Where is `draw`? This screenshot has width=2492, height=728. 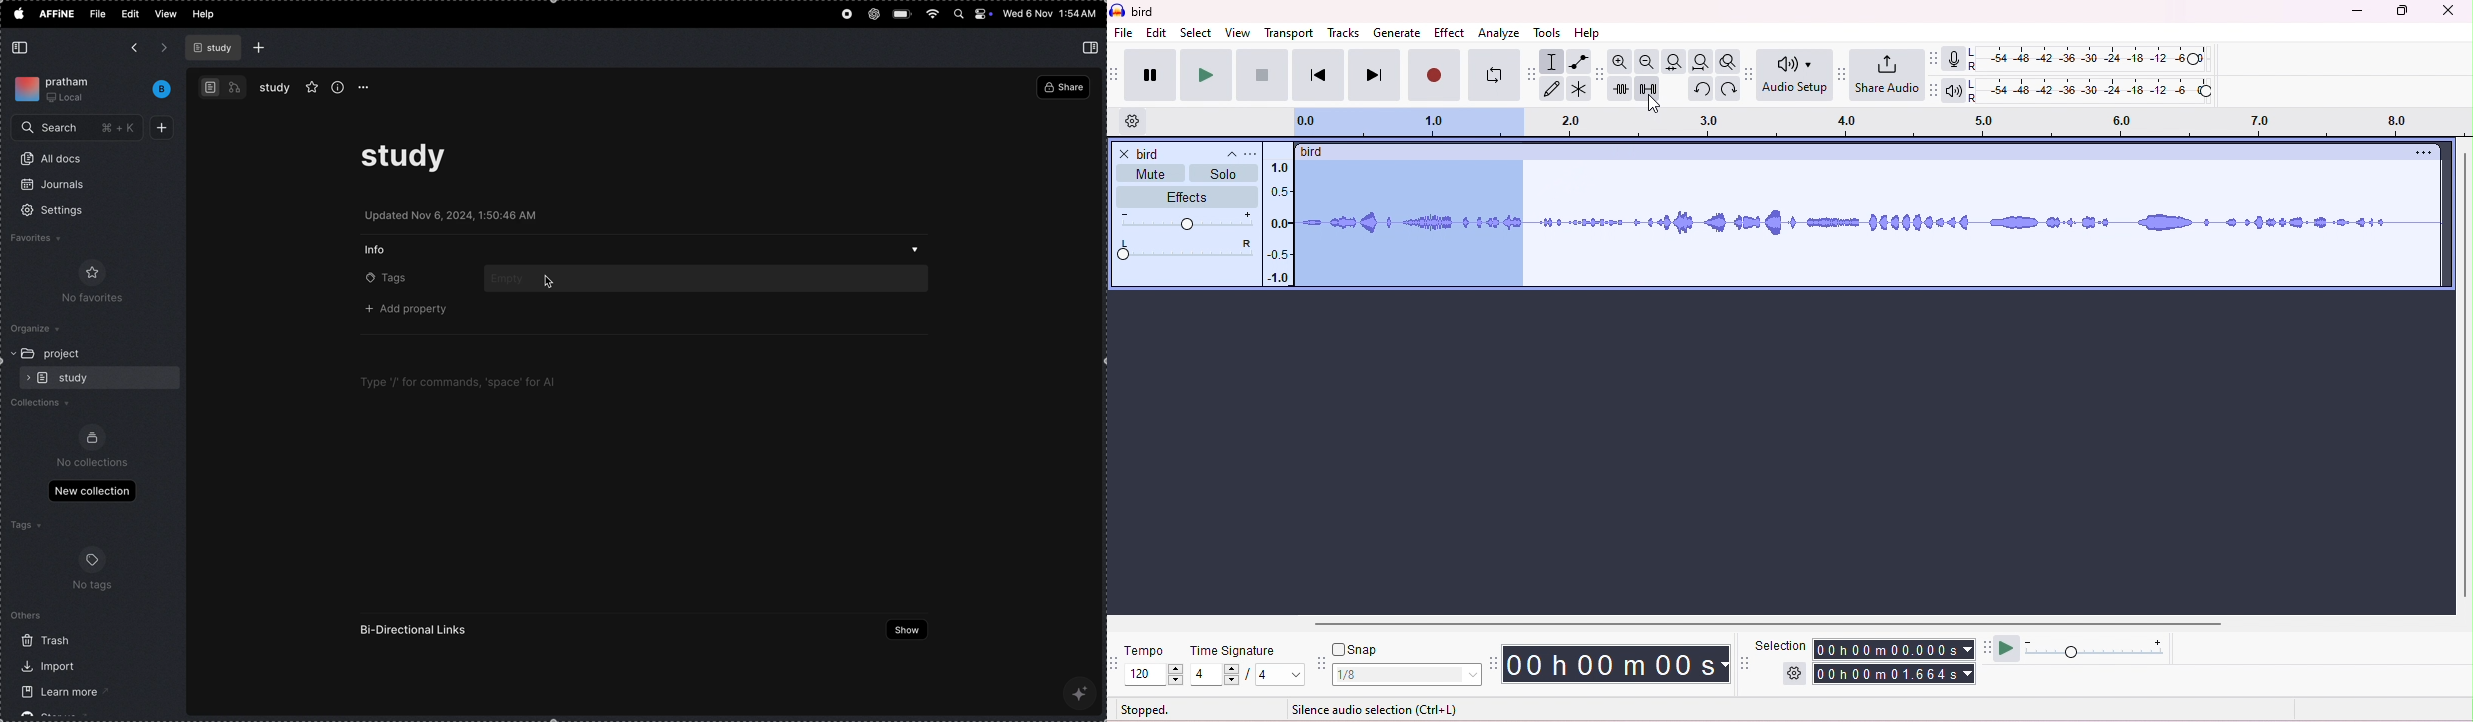
draw is located at coordinates (1553, 89).